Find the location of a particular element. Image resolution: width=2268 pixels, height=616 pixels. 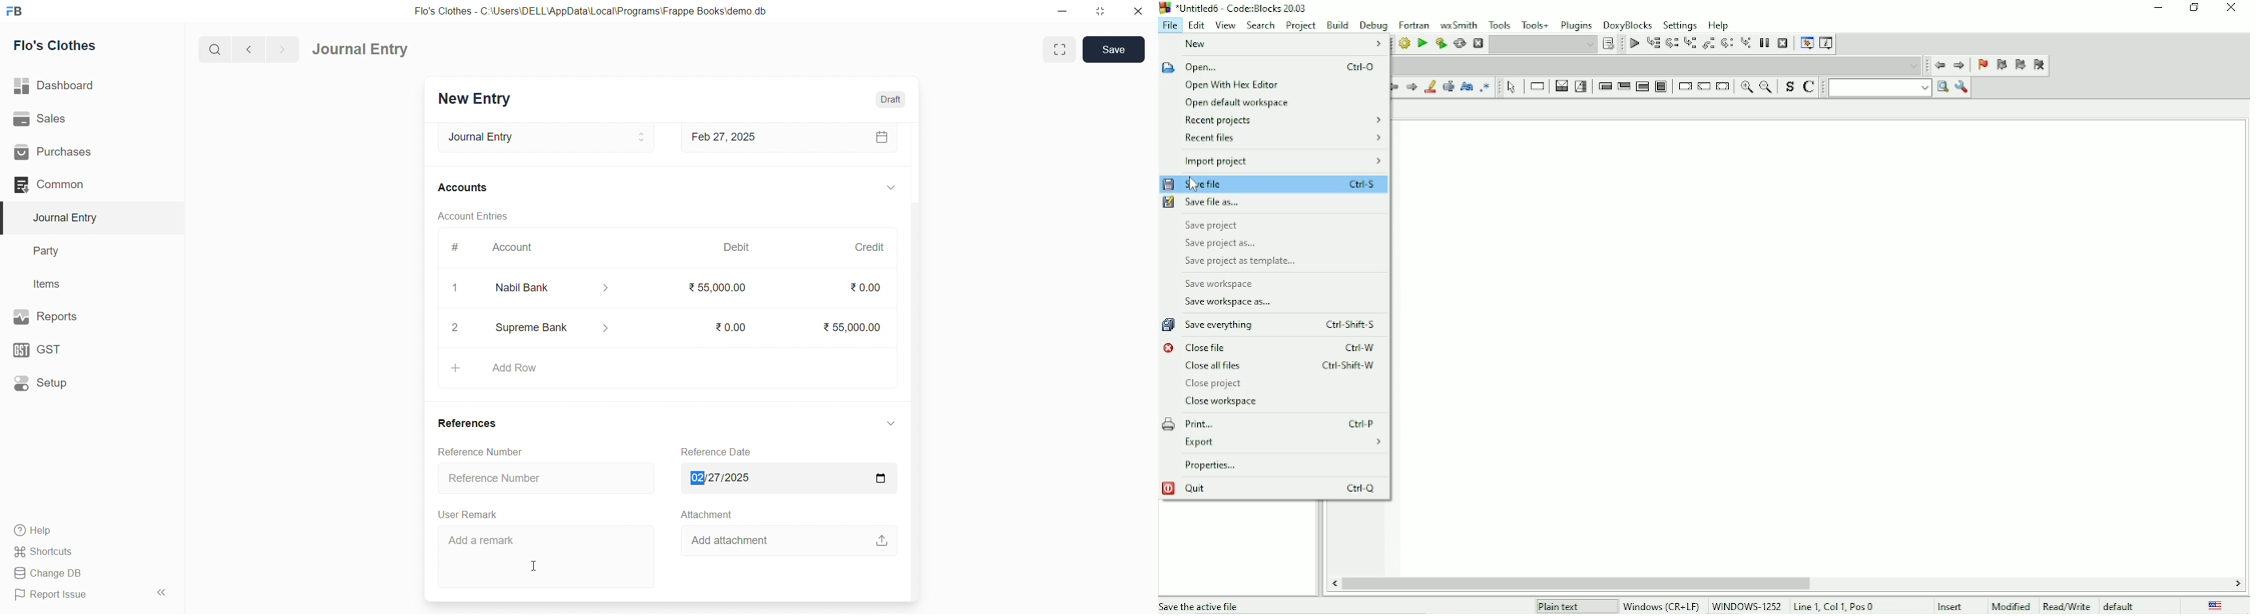

Title is located at coordinates (1237, 8).